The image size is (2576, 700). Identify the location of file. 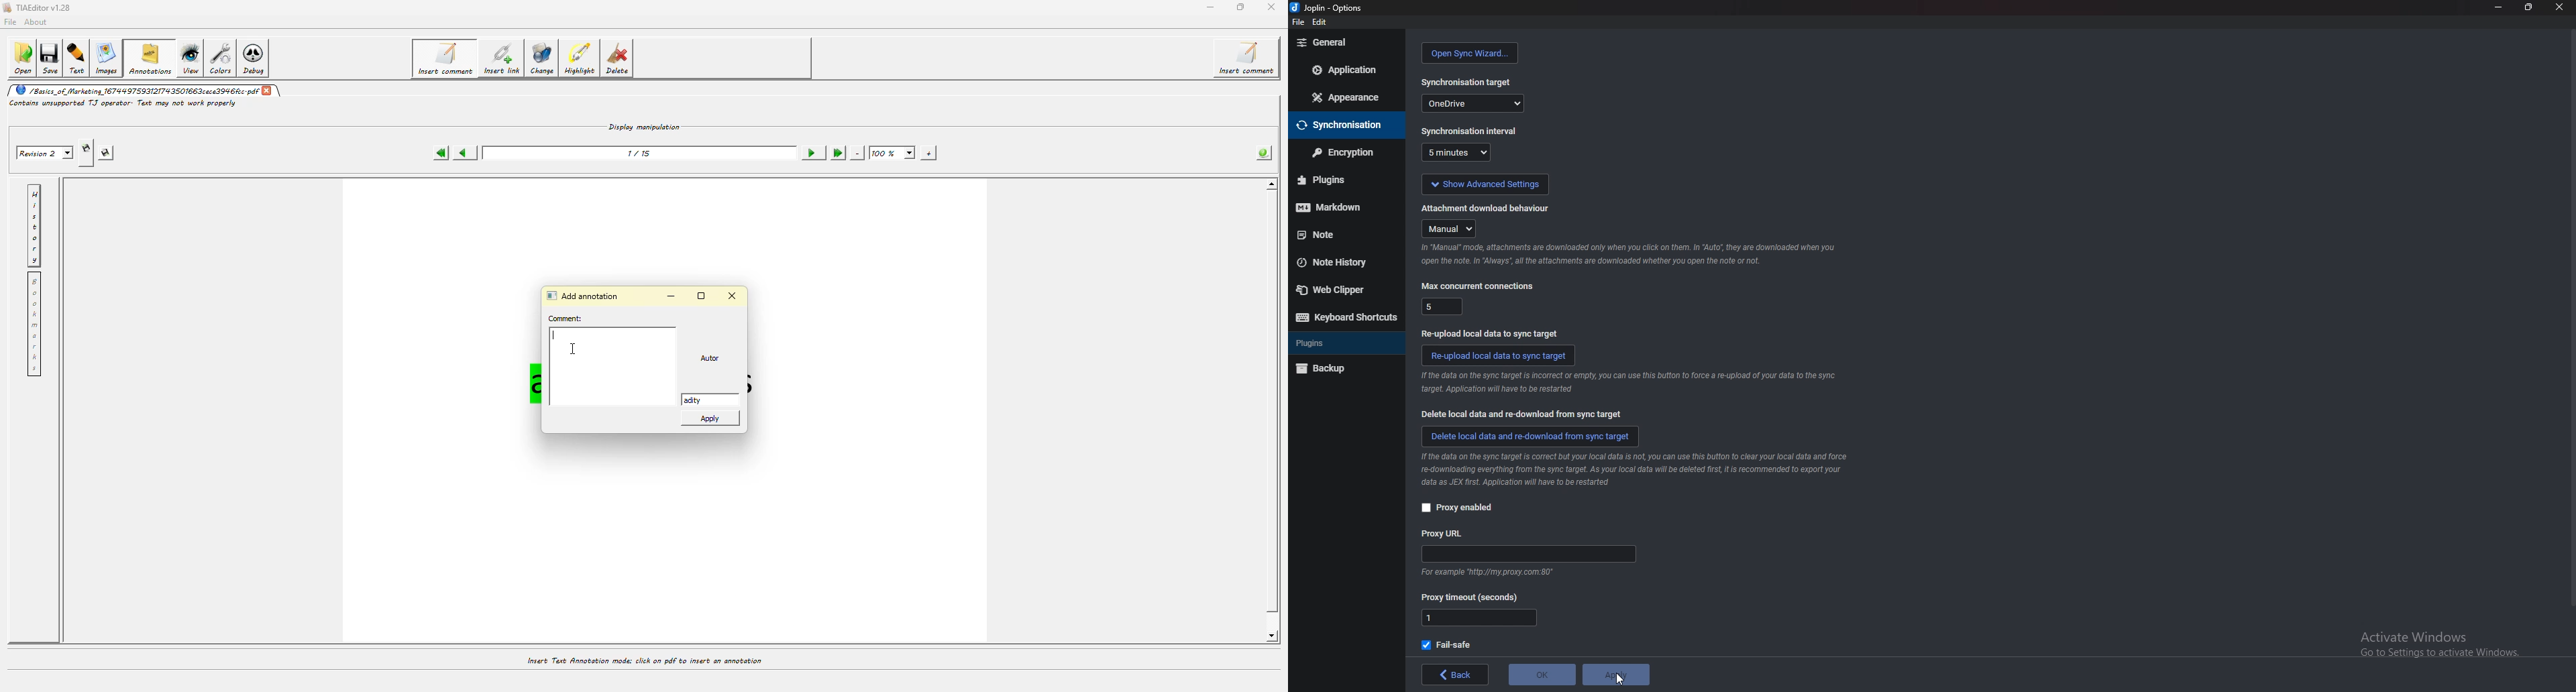
(1298, 22).